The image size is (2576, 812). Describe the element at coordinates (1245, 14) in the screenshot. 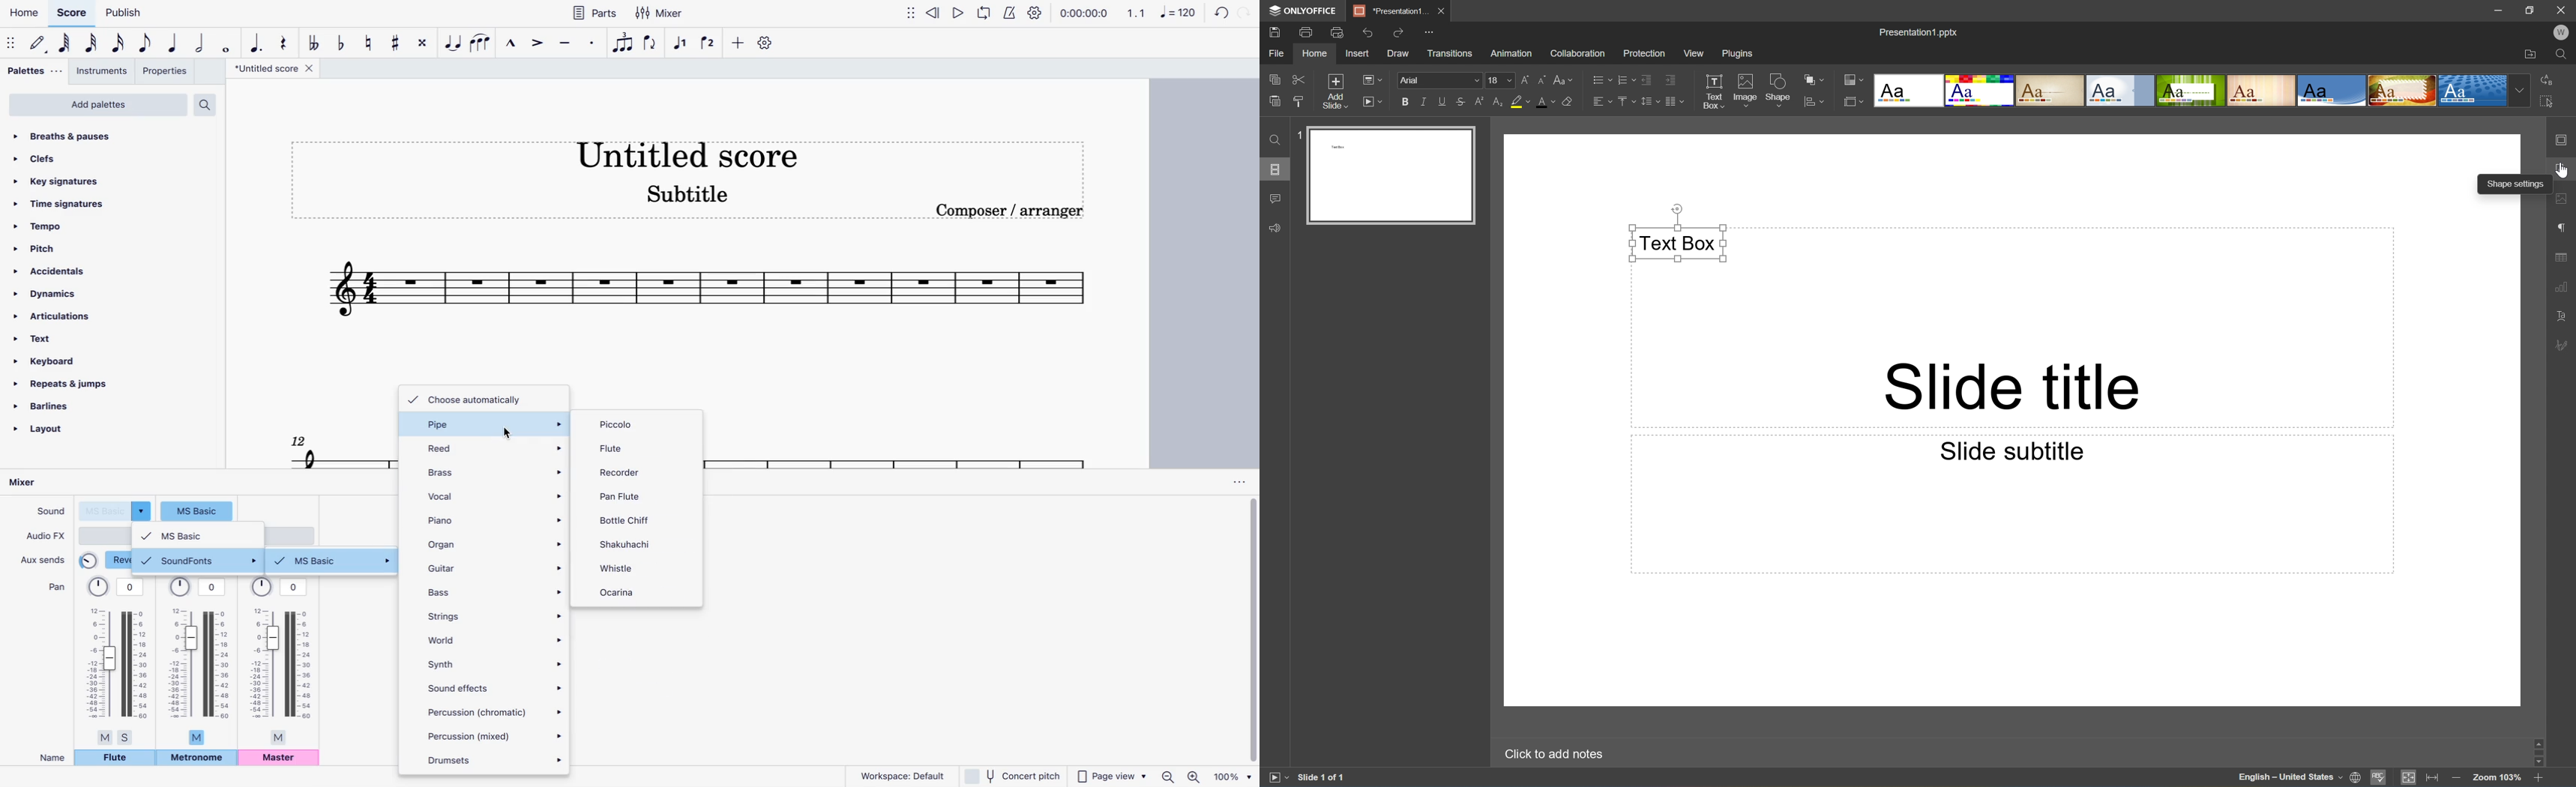

I see `forward` at that location.